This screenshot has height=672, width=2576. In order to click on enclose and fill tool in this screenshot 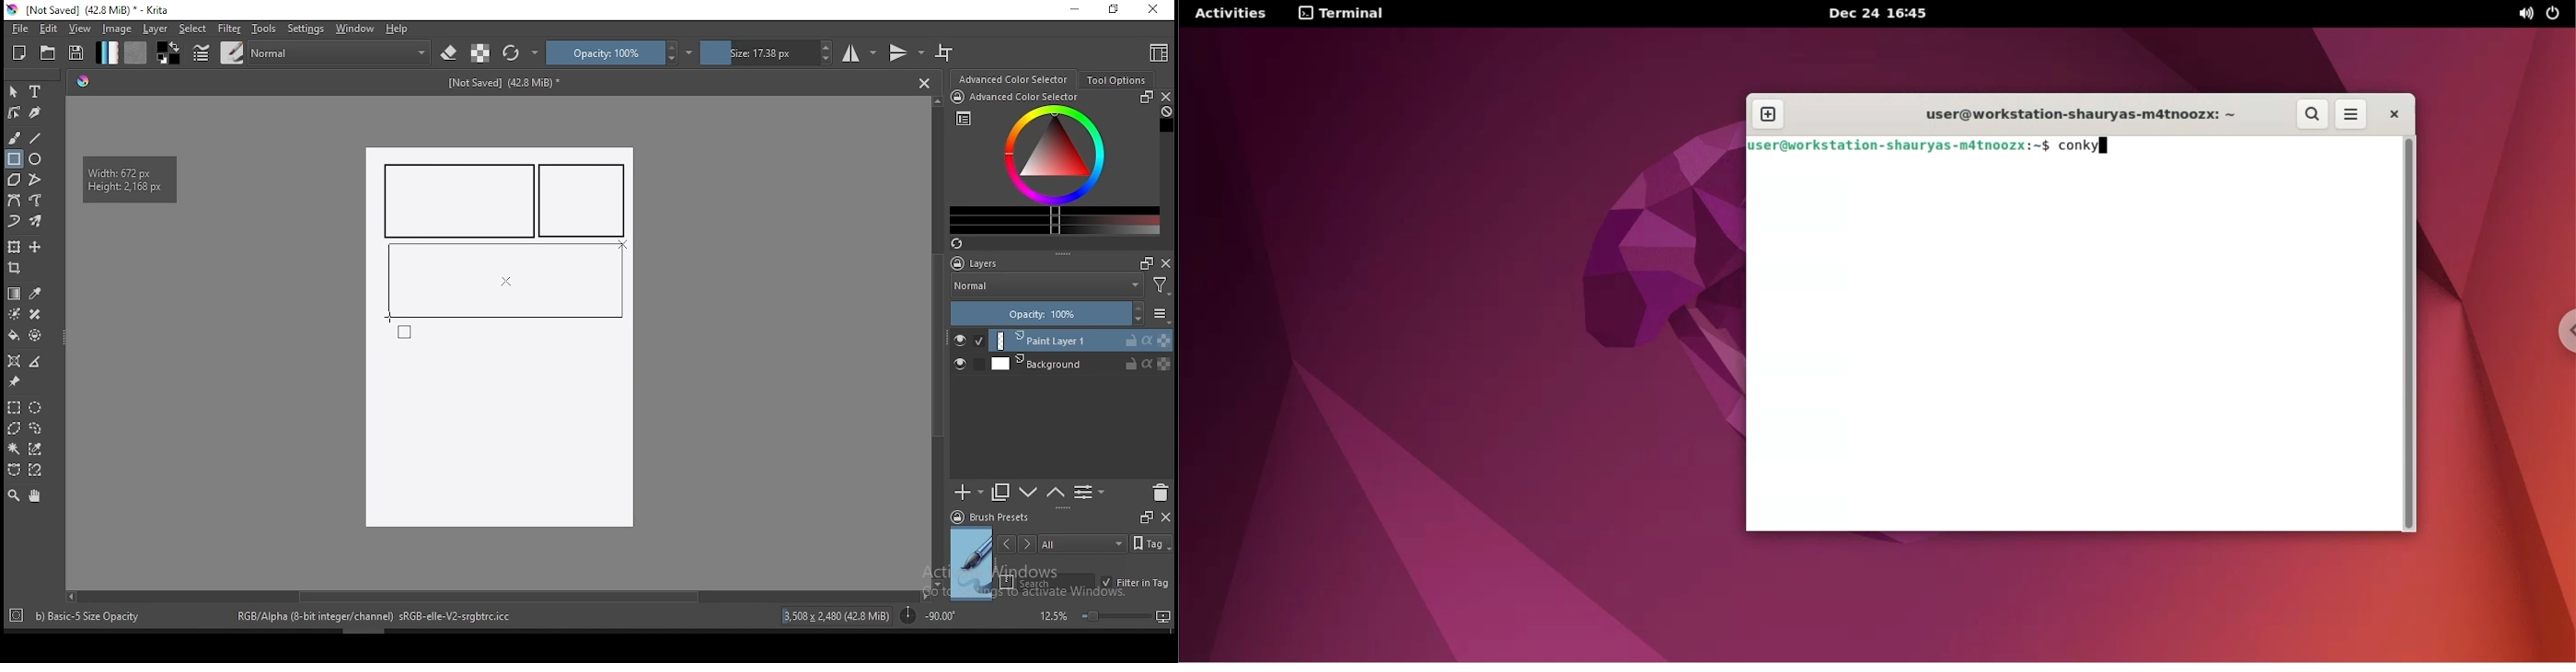, I will do `click(35, 335)`.